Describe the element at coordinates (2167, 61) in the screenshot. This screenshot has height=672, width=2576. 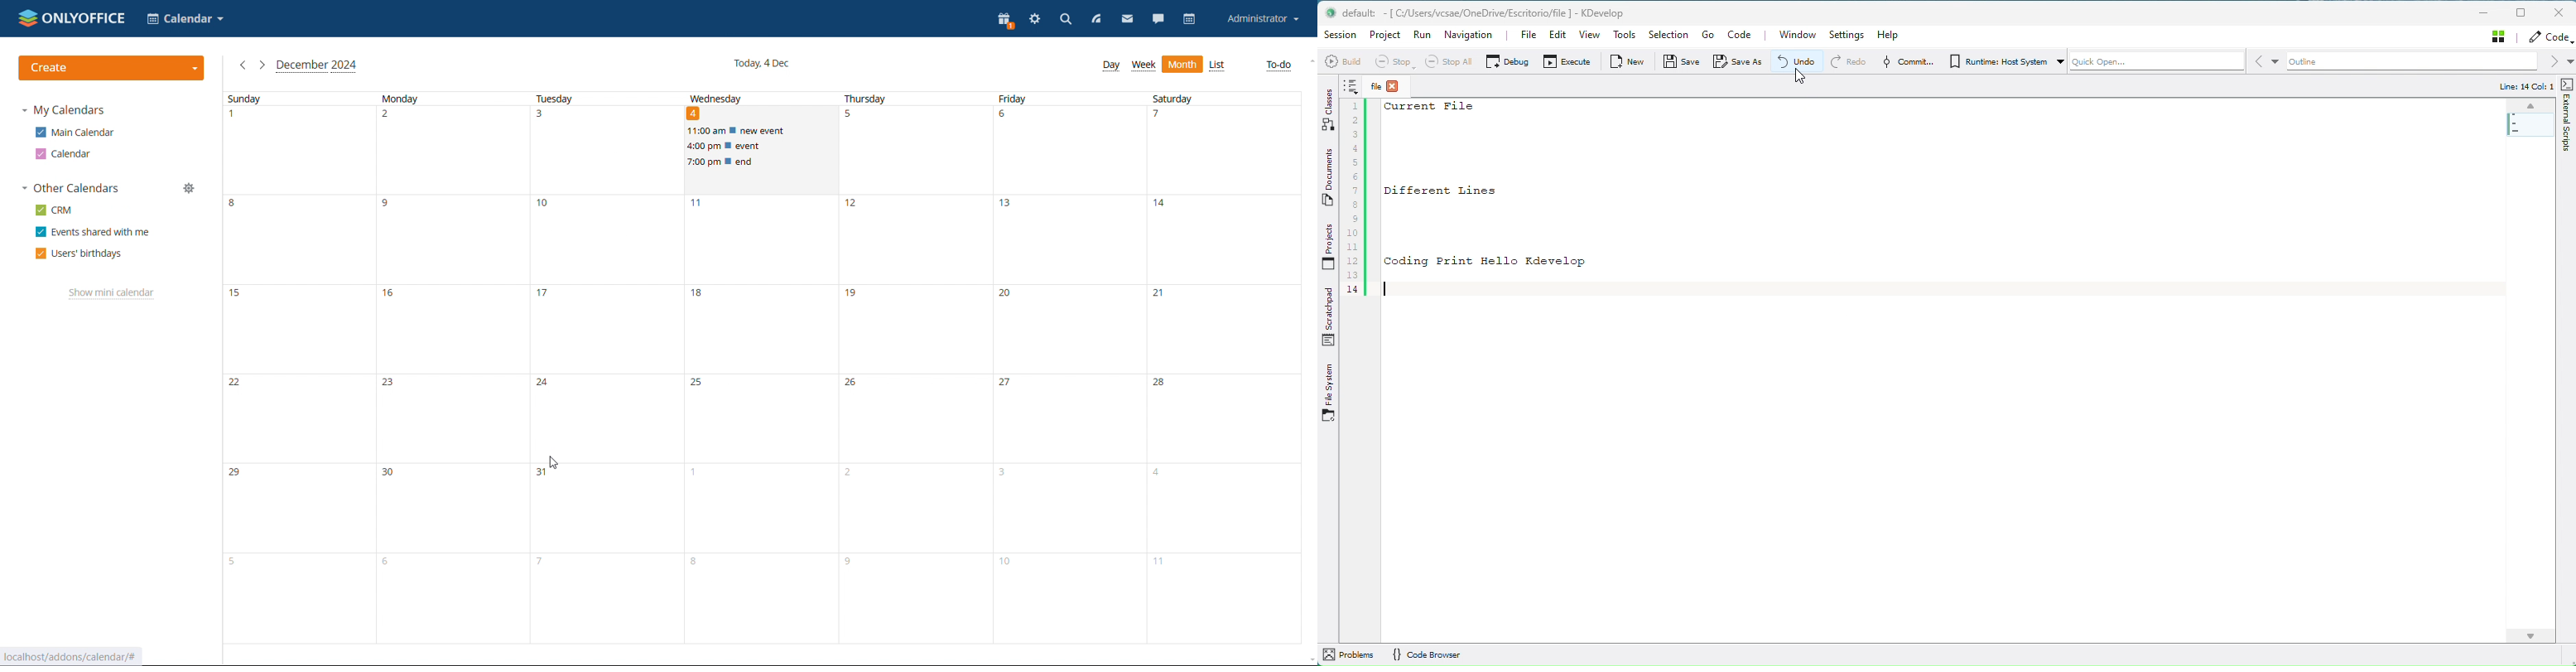
I see `Quick Open` at that location.